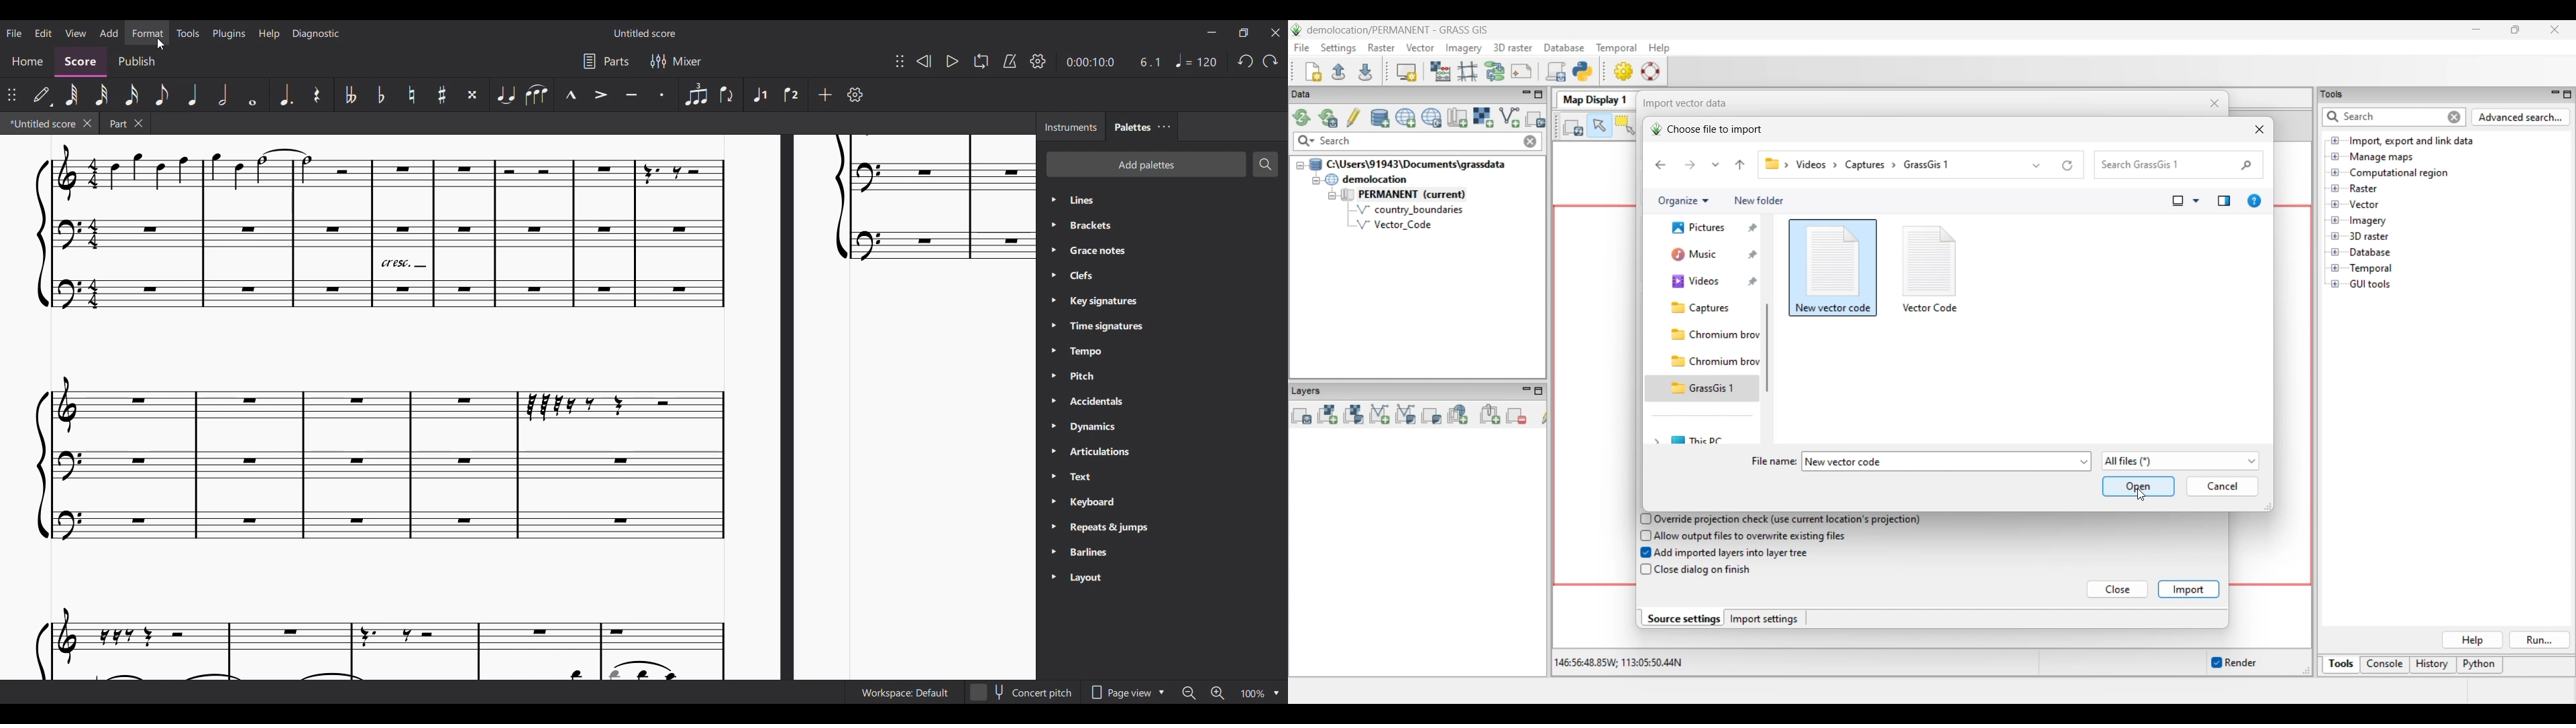  What do you see at coordinates (825, 95) in the screenshot?
I see `Add` at bounding box center [825, 95].